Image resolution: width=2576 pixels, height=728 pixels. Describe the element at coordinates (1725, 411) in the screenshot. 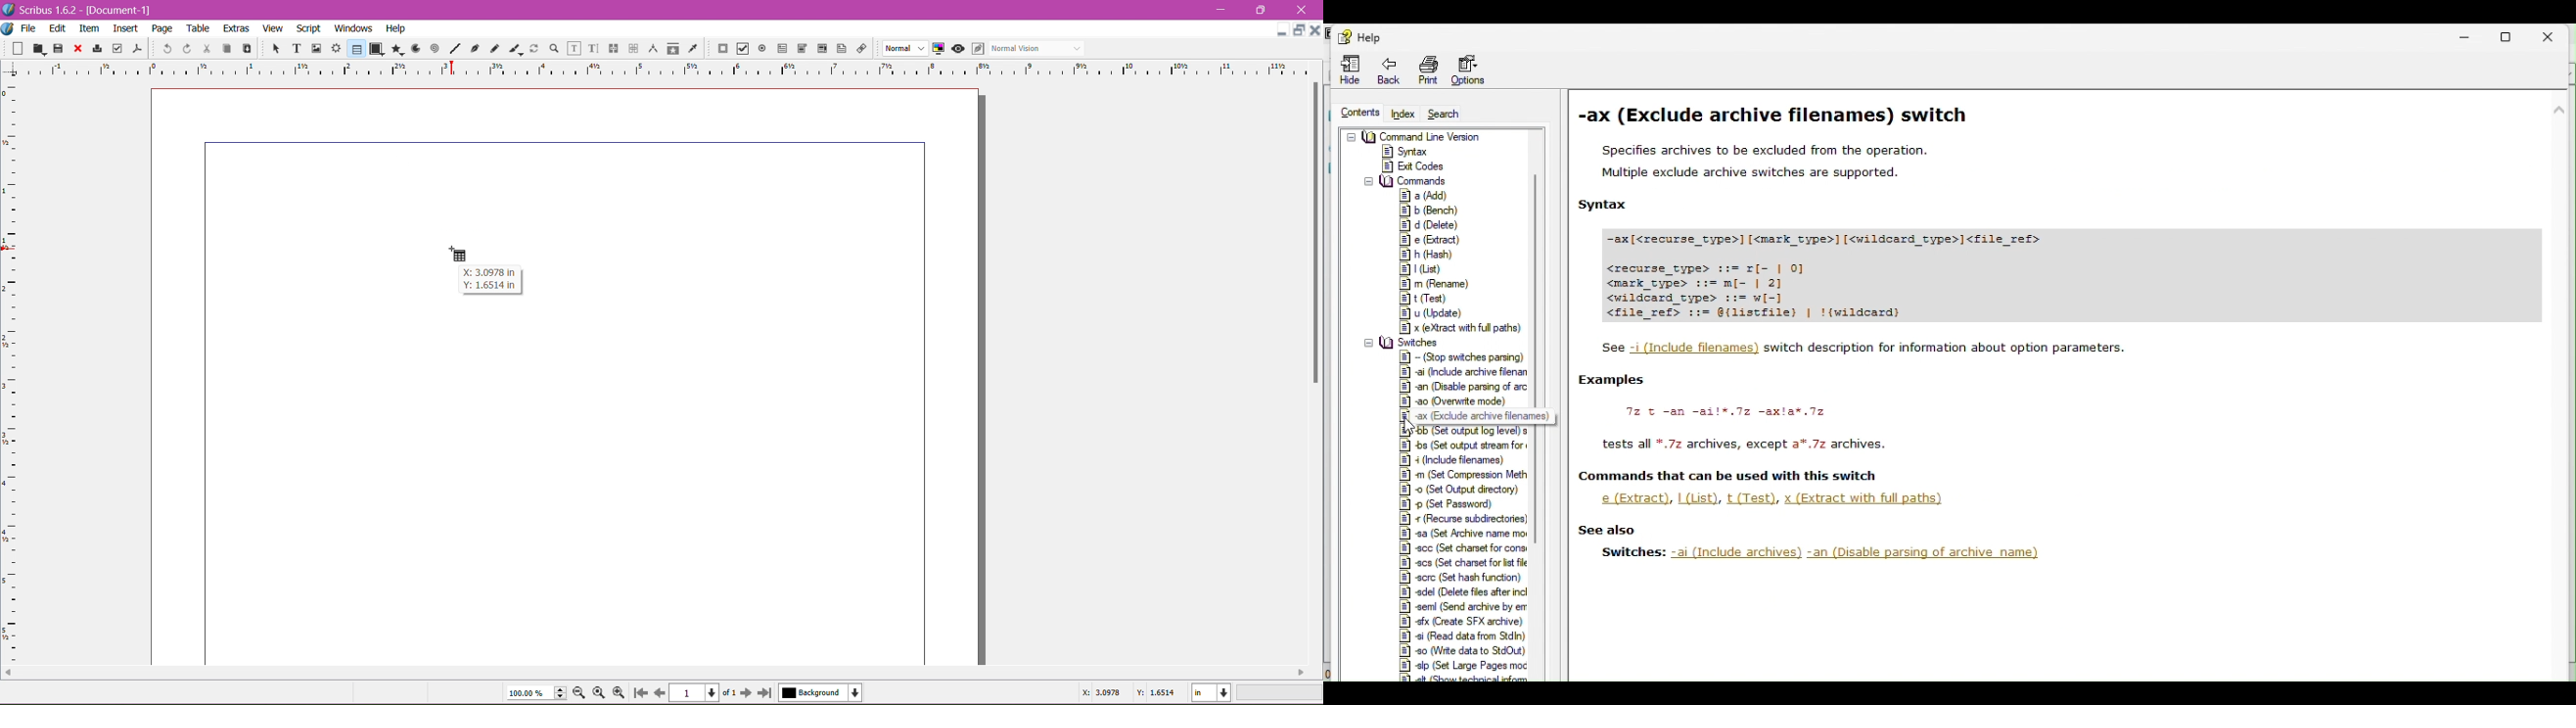

I see `Jz t -an -ai'*.7z -ax'a*.7z` at that location.